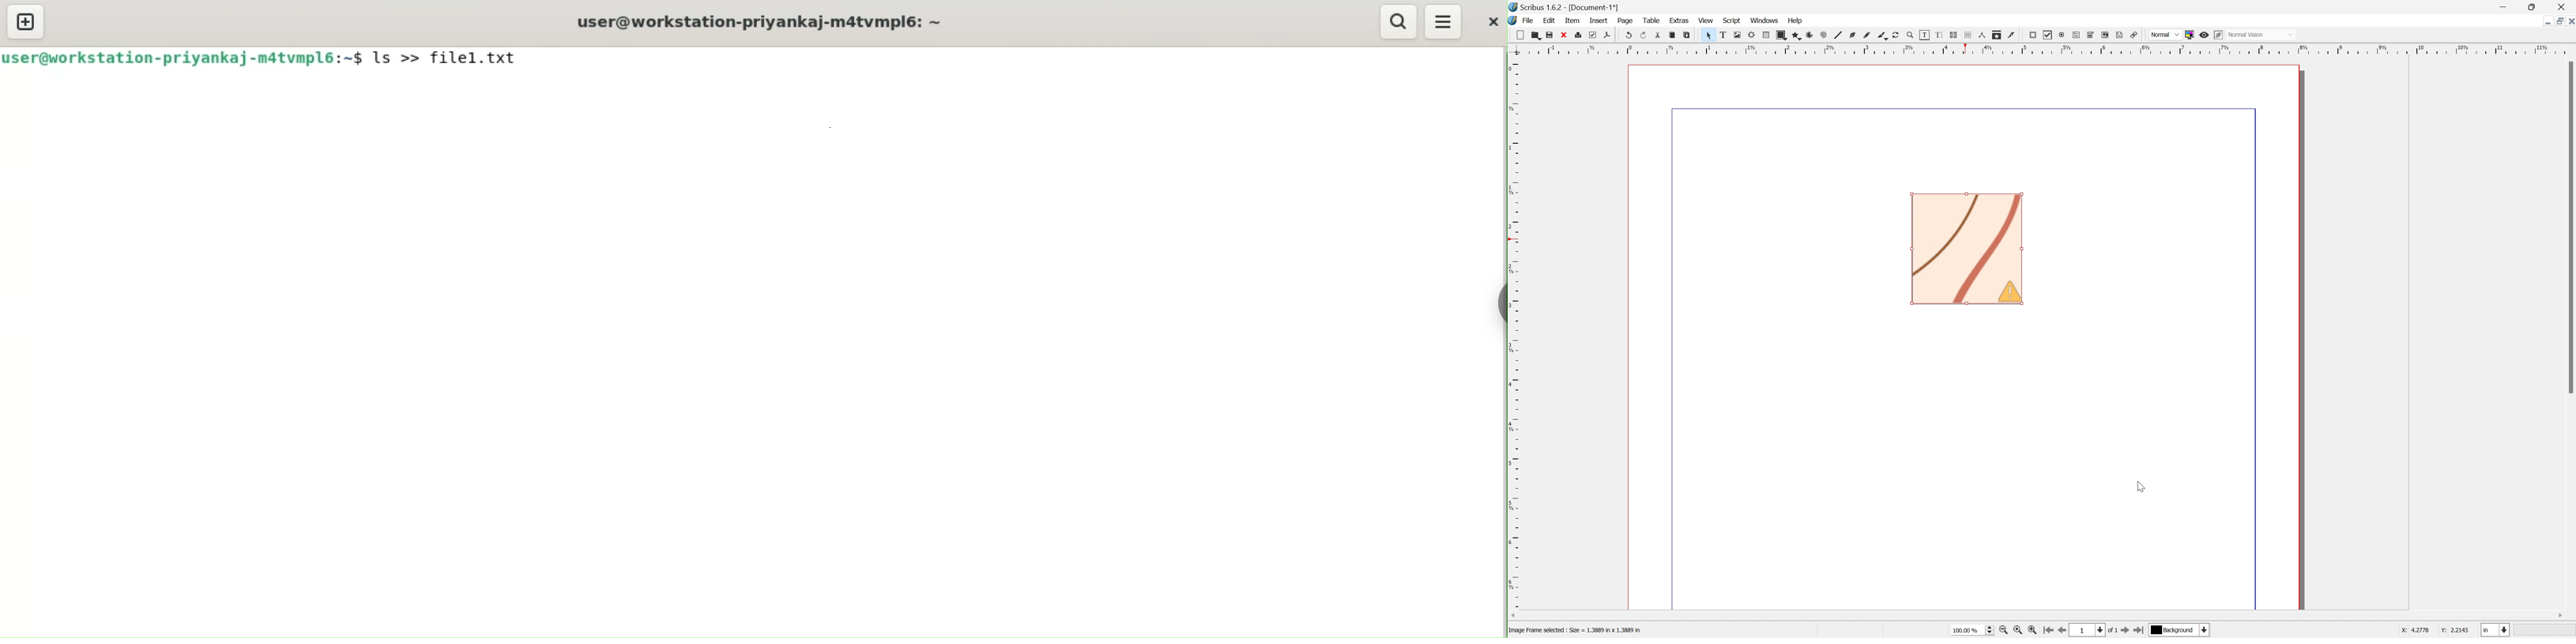  I want to click on Save as PDF, so click(1607, 34).